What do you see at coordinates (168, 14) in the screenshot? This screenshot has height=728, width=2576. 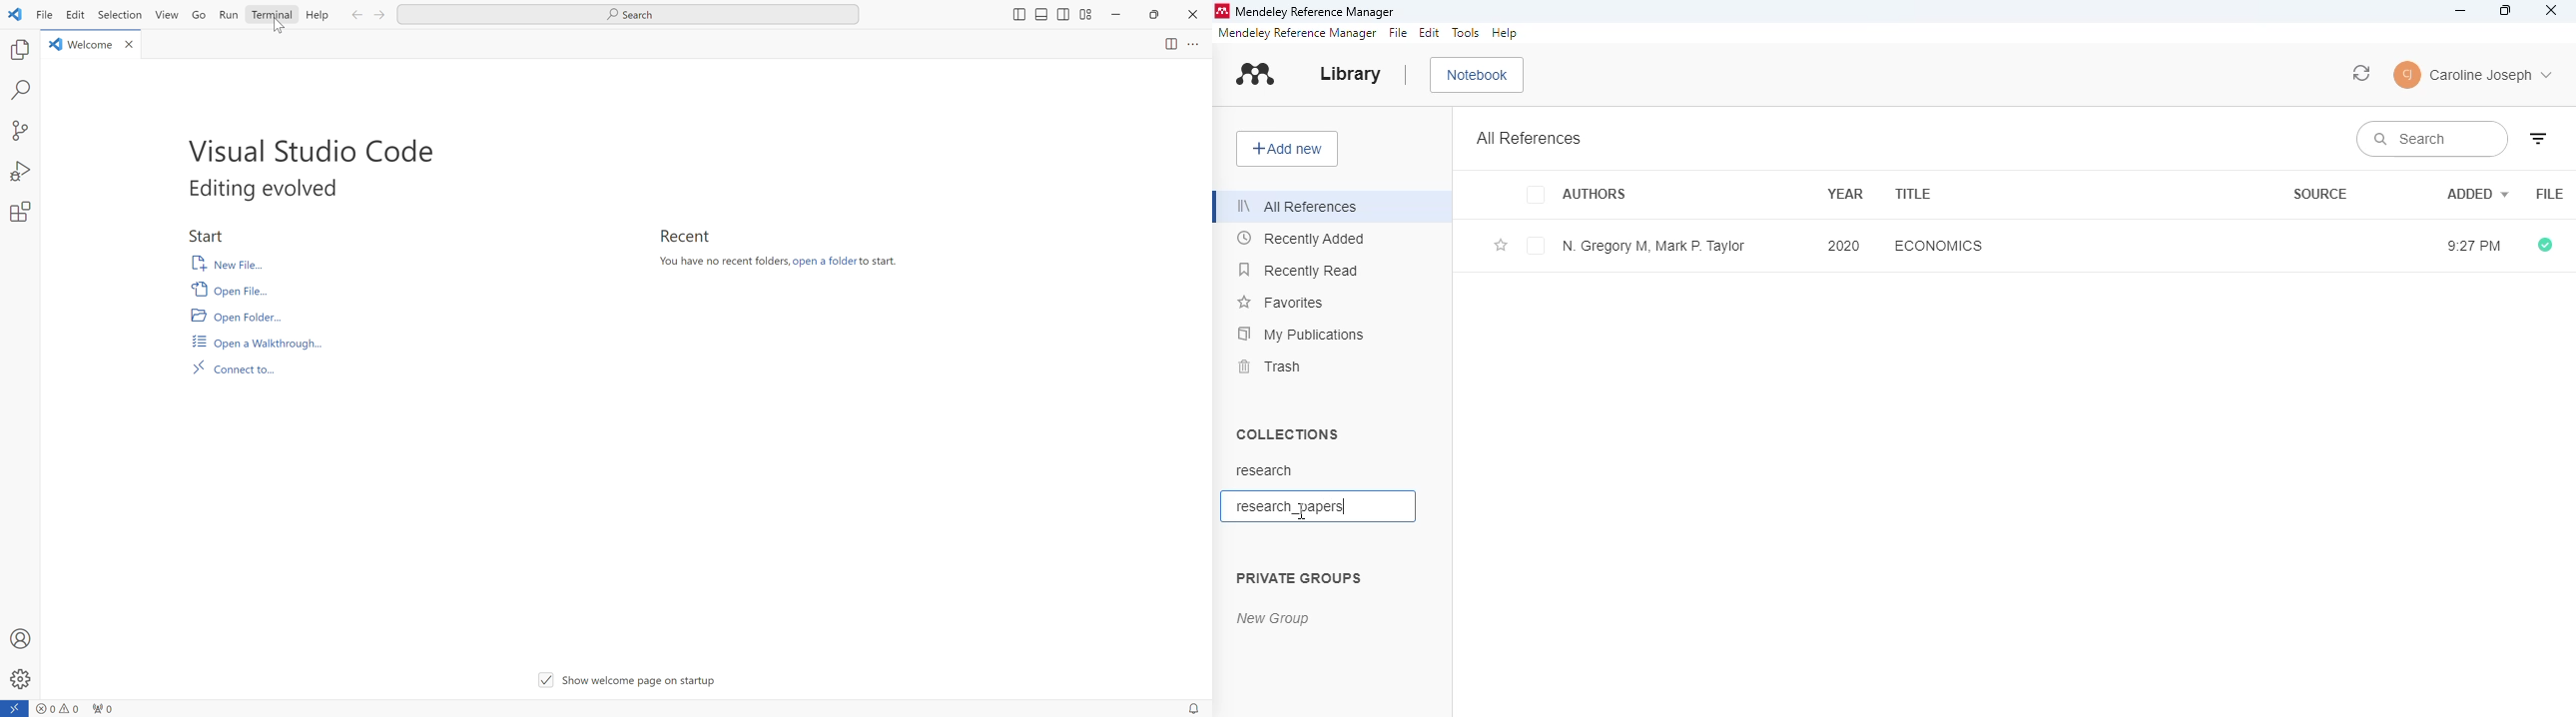 I see `View` at bounding box center [168, 14].